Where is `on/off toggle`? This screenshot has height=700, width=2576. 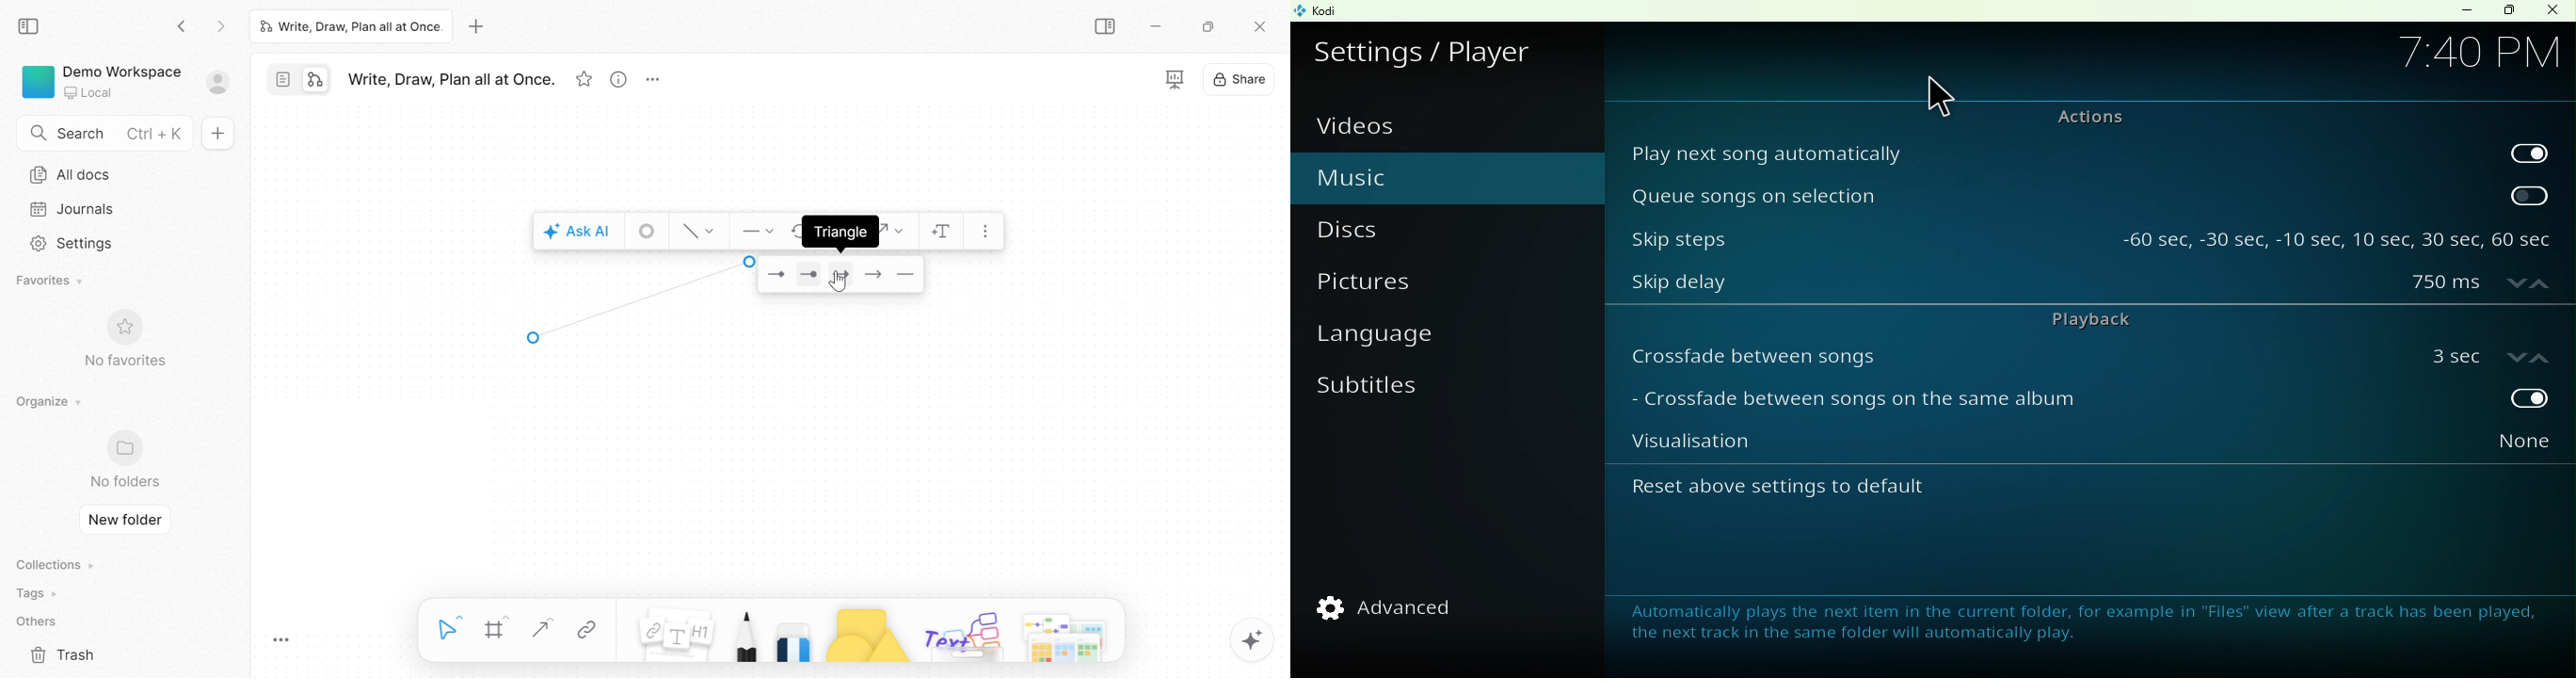 on/off toggle is located at coordinates (2485, 353).